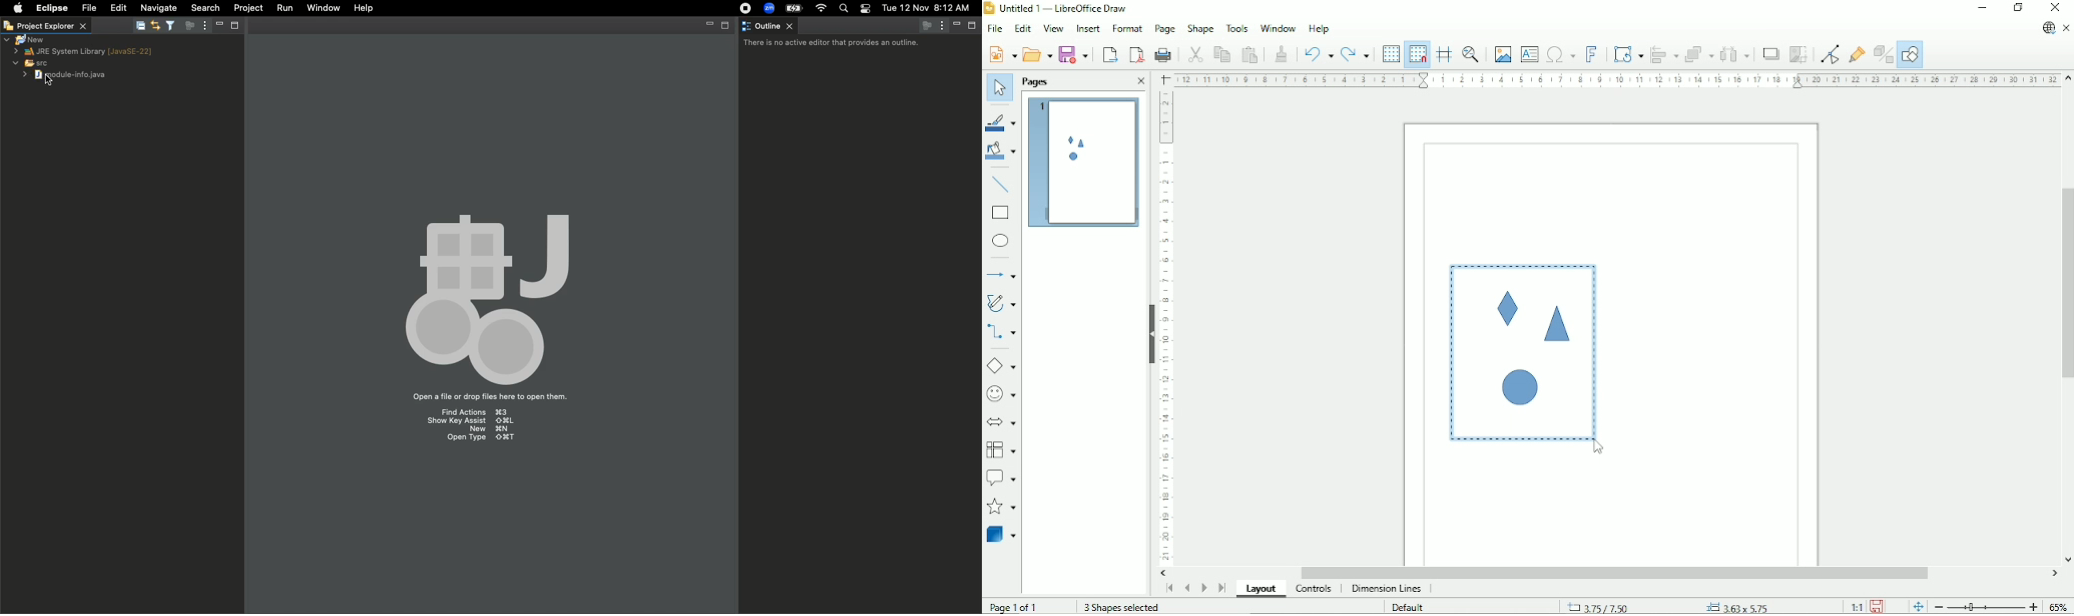  I want to click on Horizontal scroll button, so click(1165, 573).